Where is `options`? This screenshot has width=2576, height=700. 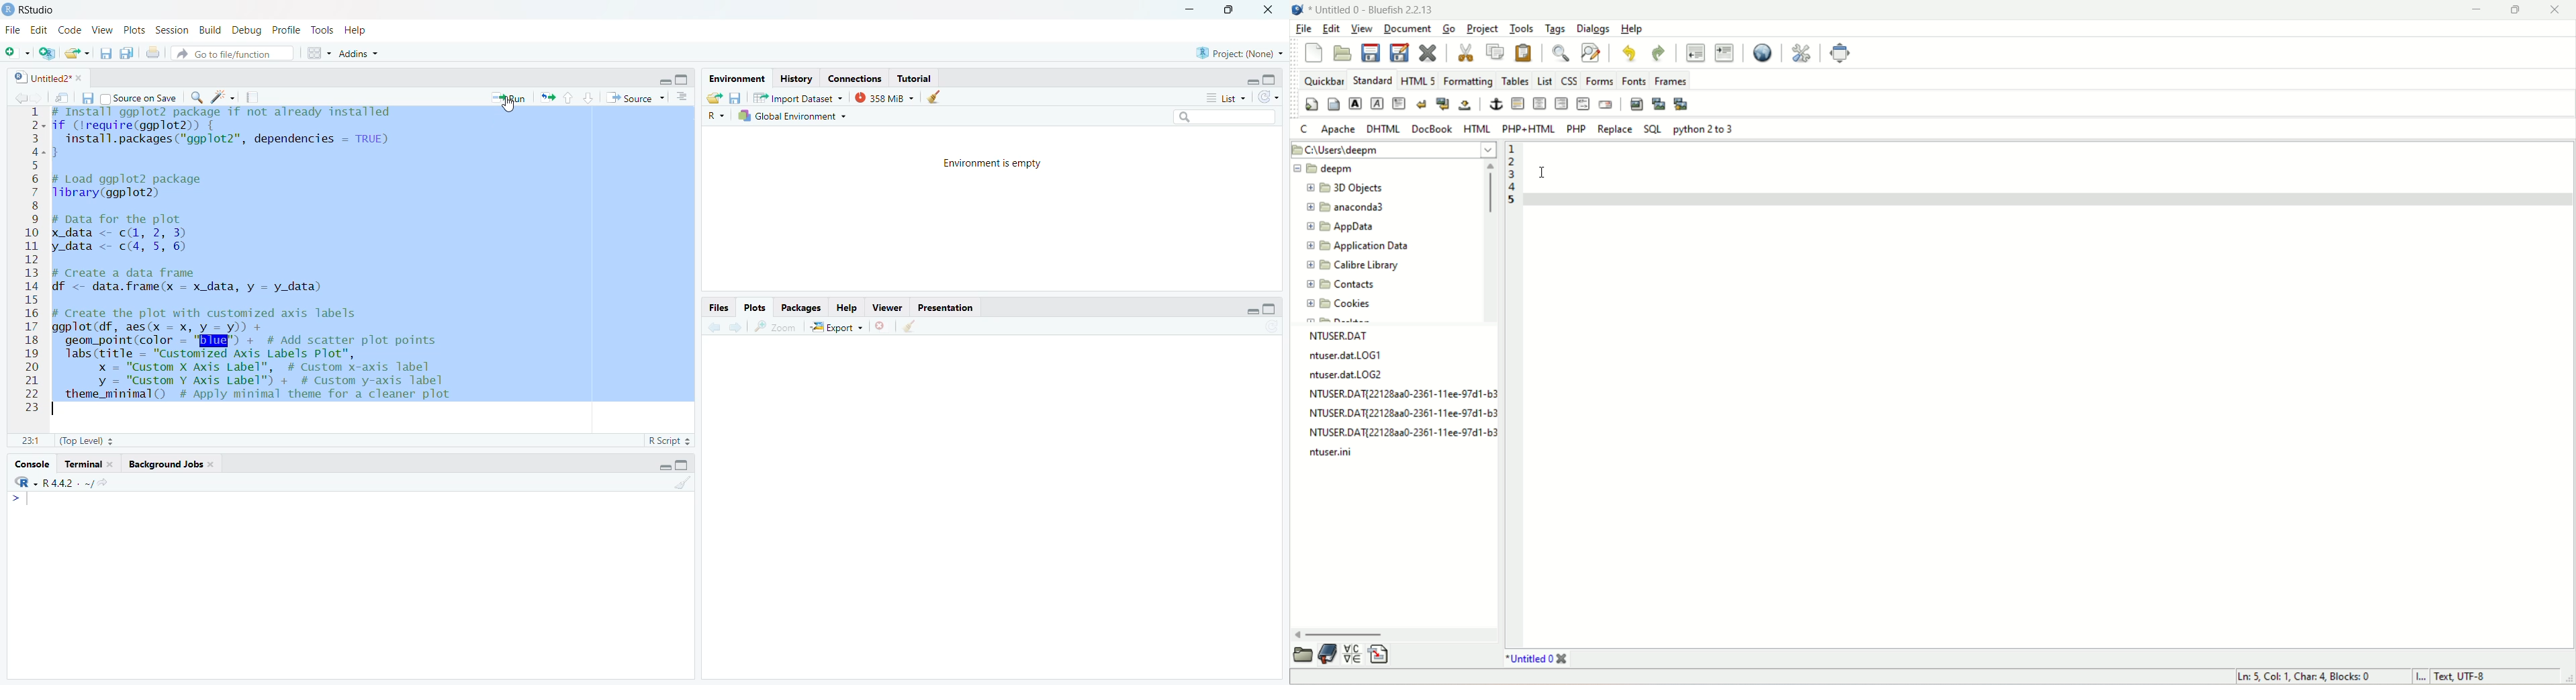
options is located at coordinates (682, 98).